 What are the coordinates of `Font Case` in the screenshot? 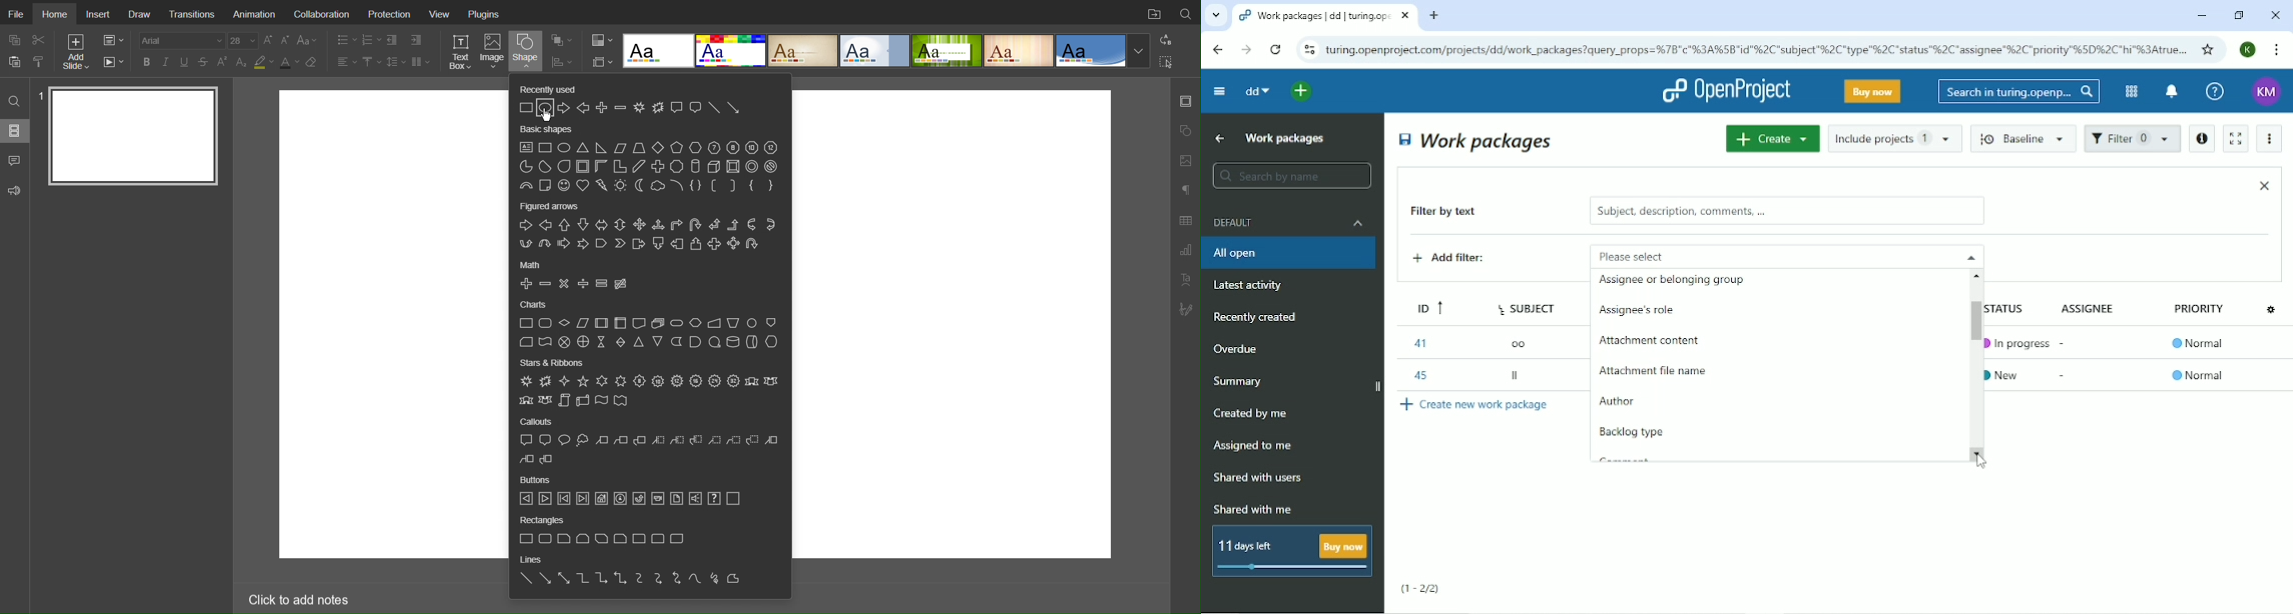 It's located at (308, 40).